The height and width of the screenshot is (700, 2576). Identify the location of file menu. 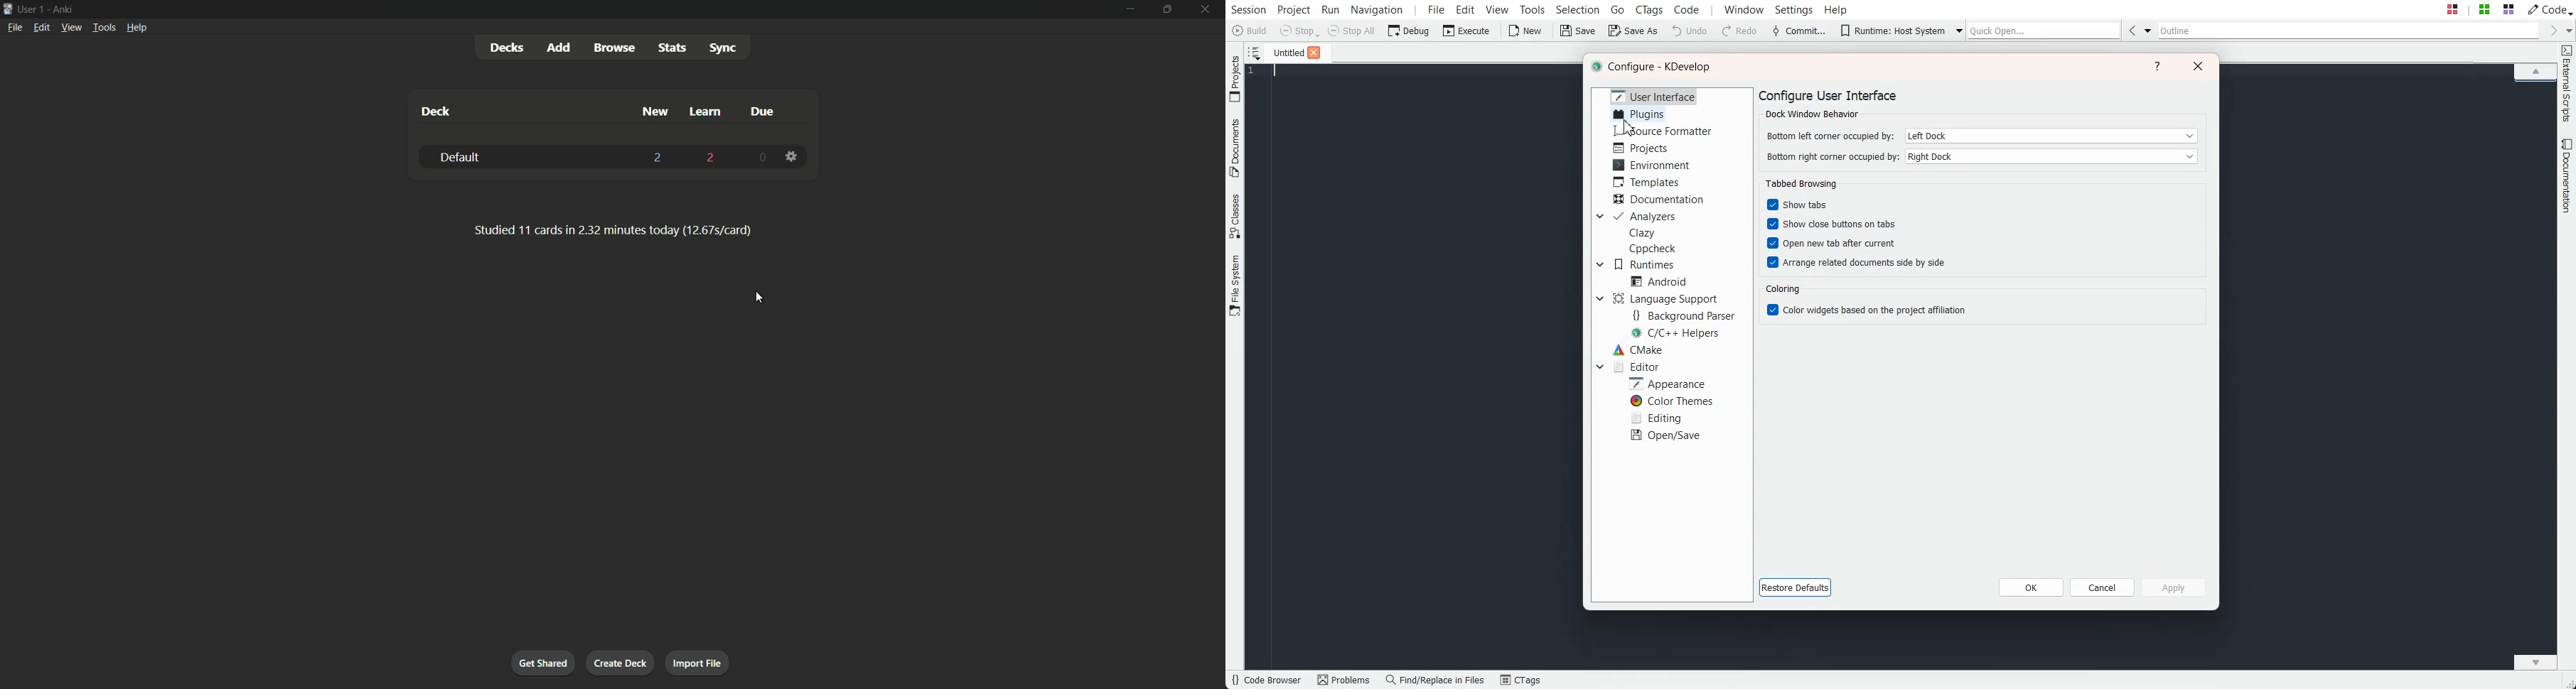
(15, 27).